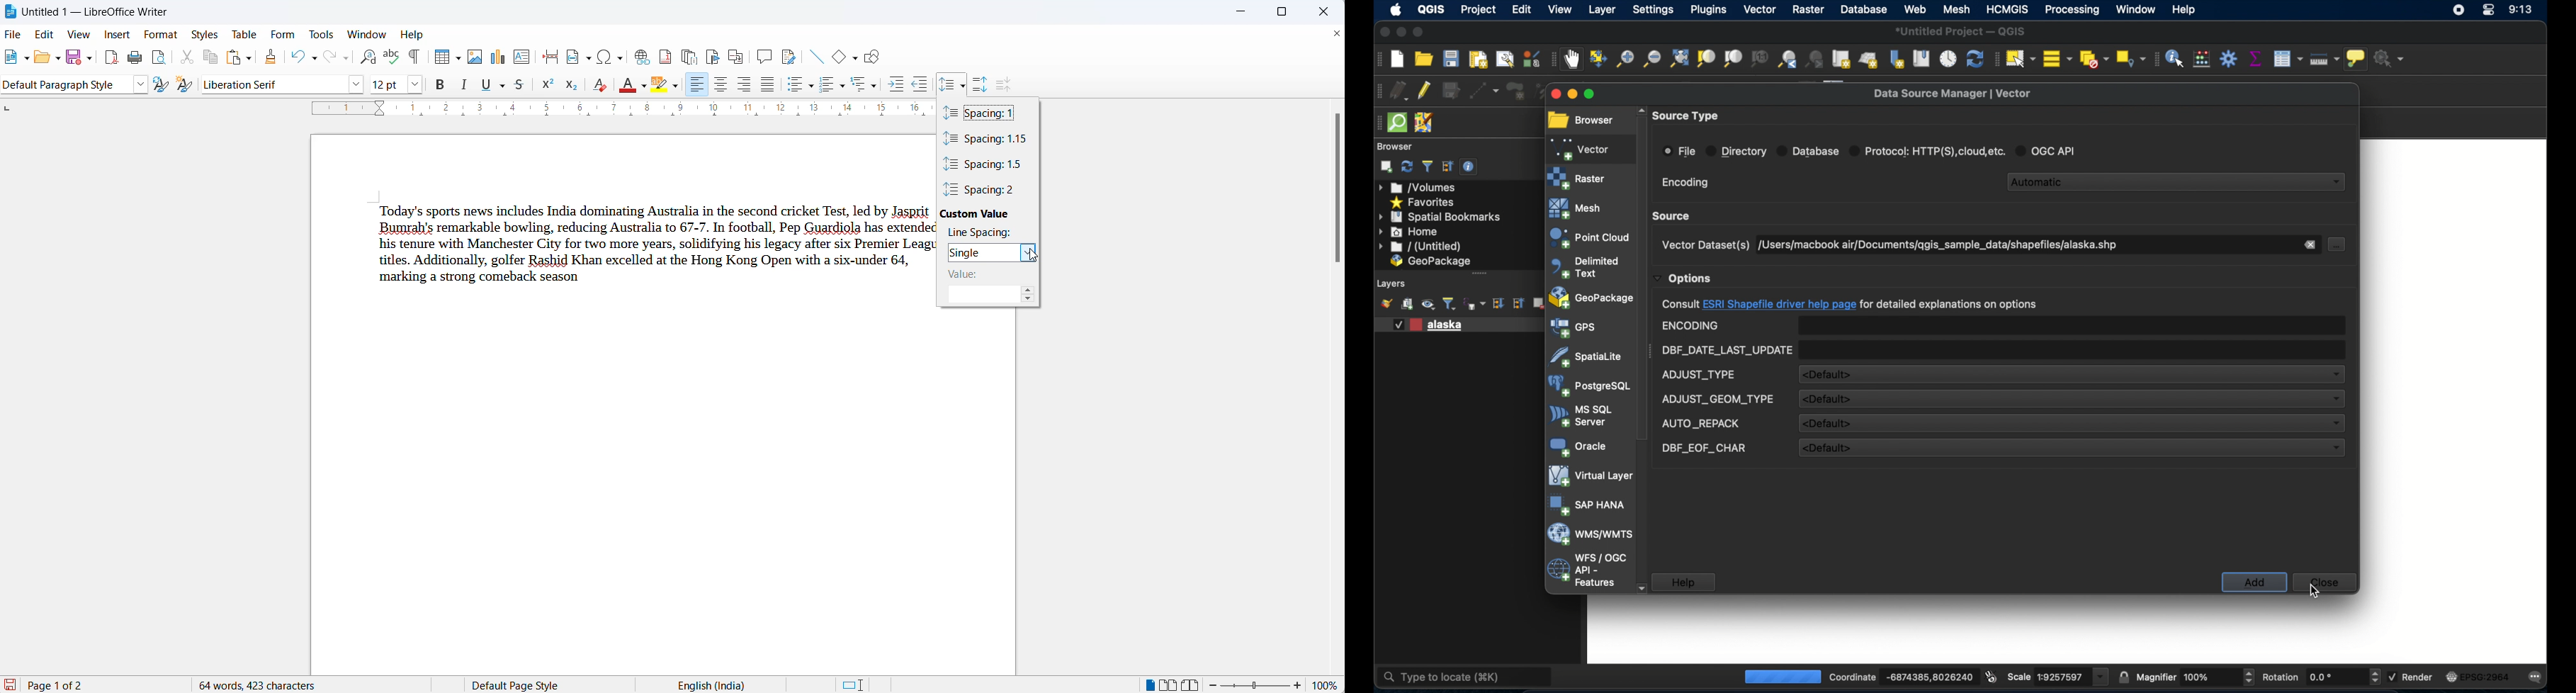 This screenshot has width=2576, height=700. What do you see at coordinates (599, 84) in the screenshot?
I see `clear direct formatting` at bounding box center [599, 84].